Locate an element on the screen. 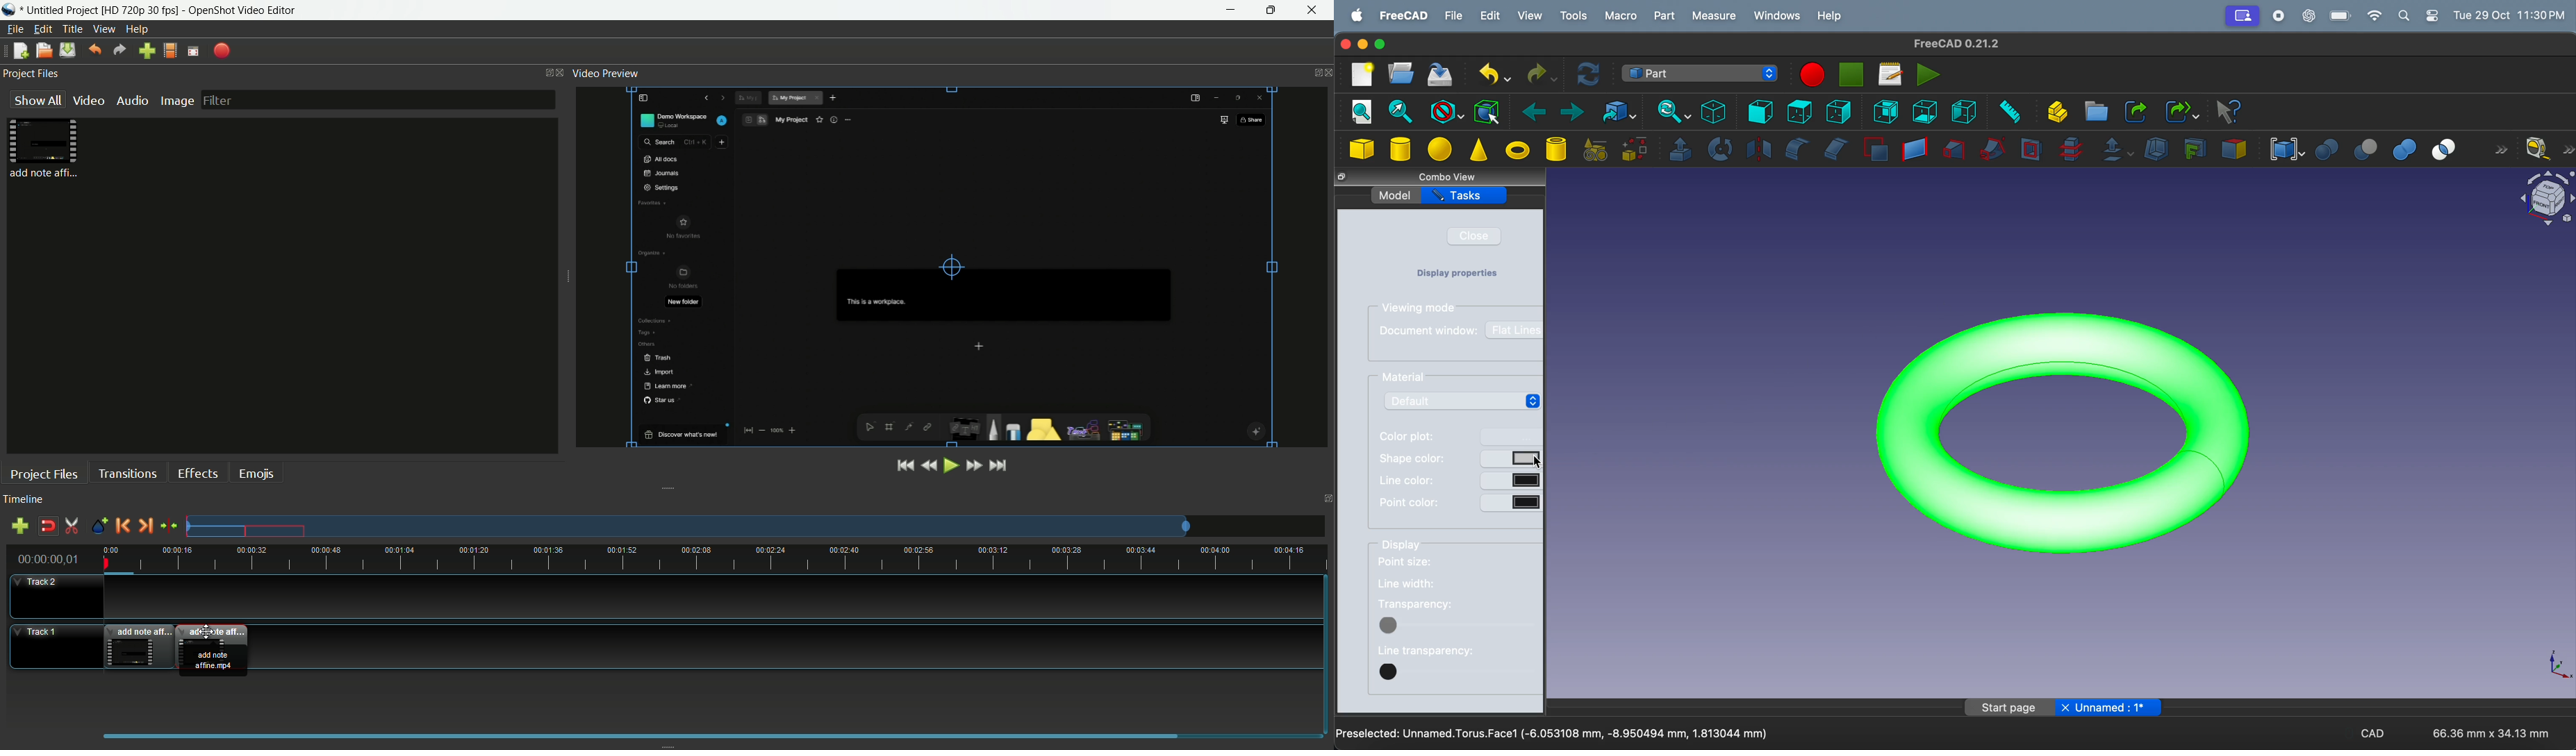 This screenshot has height=756, width=2576. button is located at coordinates (1511, 460).